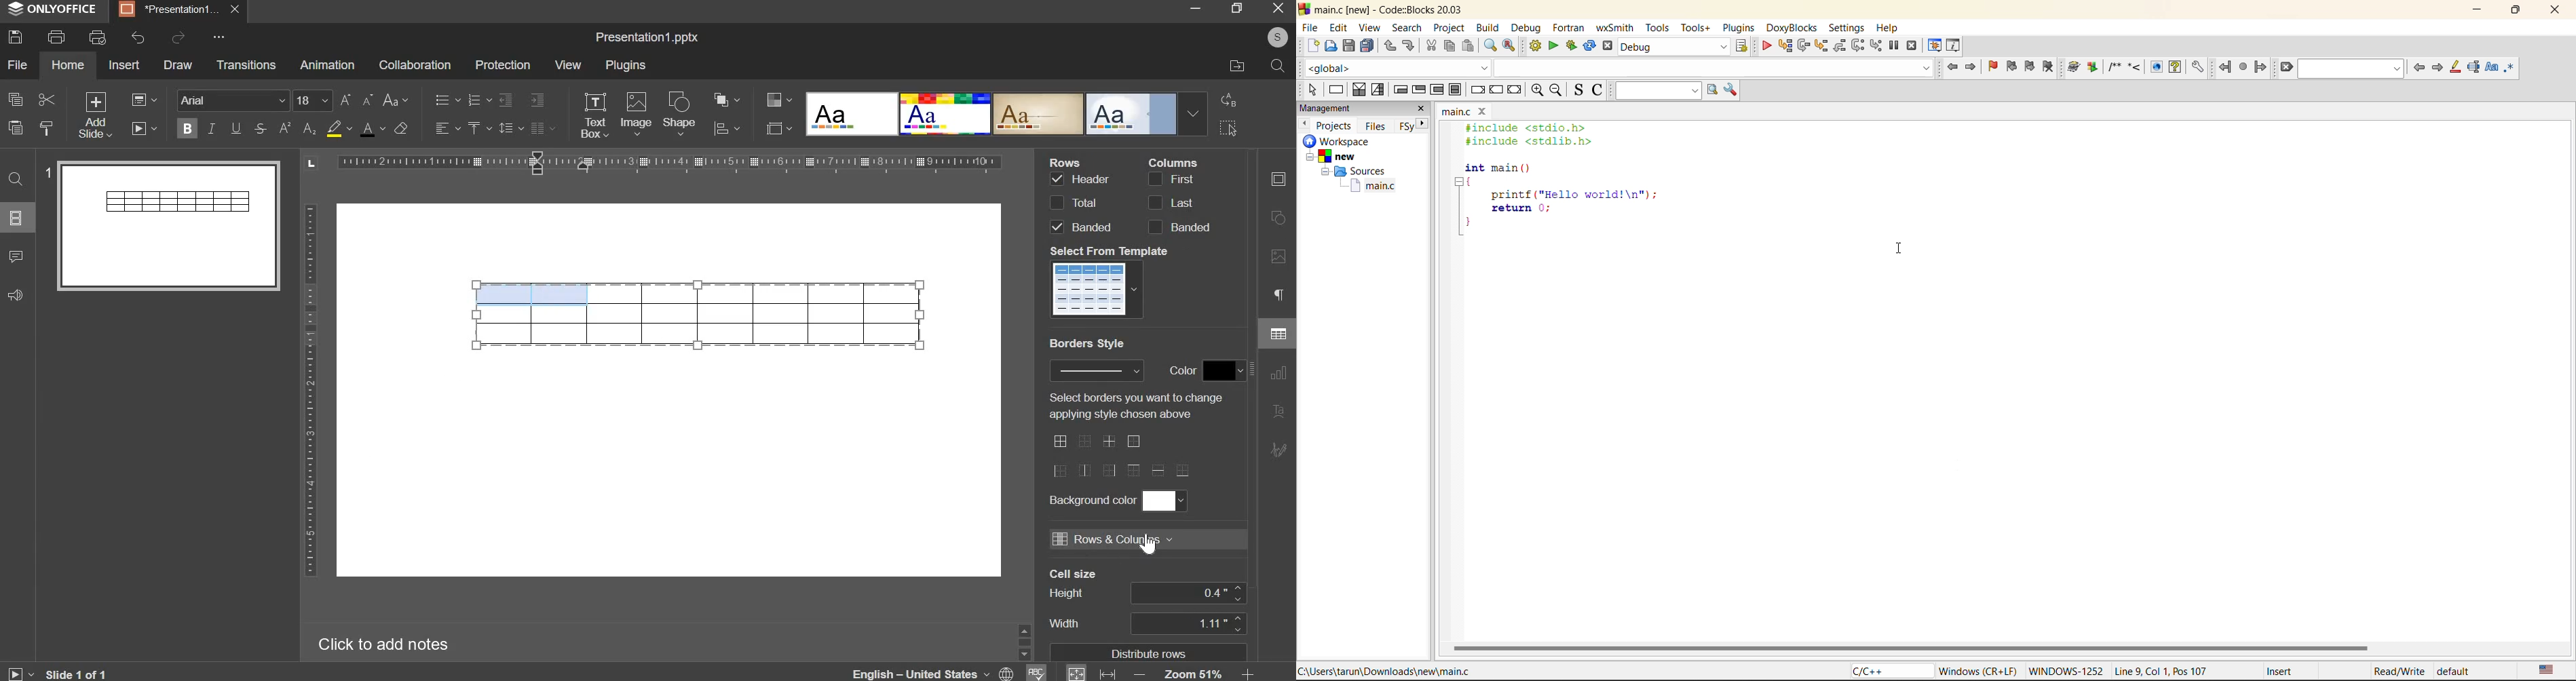 Image resolution: width=2576 pixels, height=700 pixels. Describe the element at coordinates (1276, 66) in the screenshot. I see `search` at that location.